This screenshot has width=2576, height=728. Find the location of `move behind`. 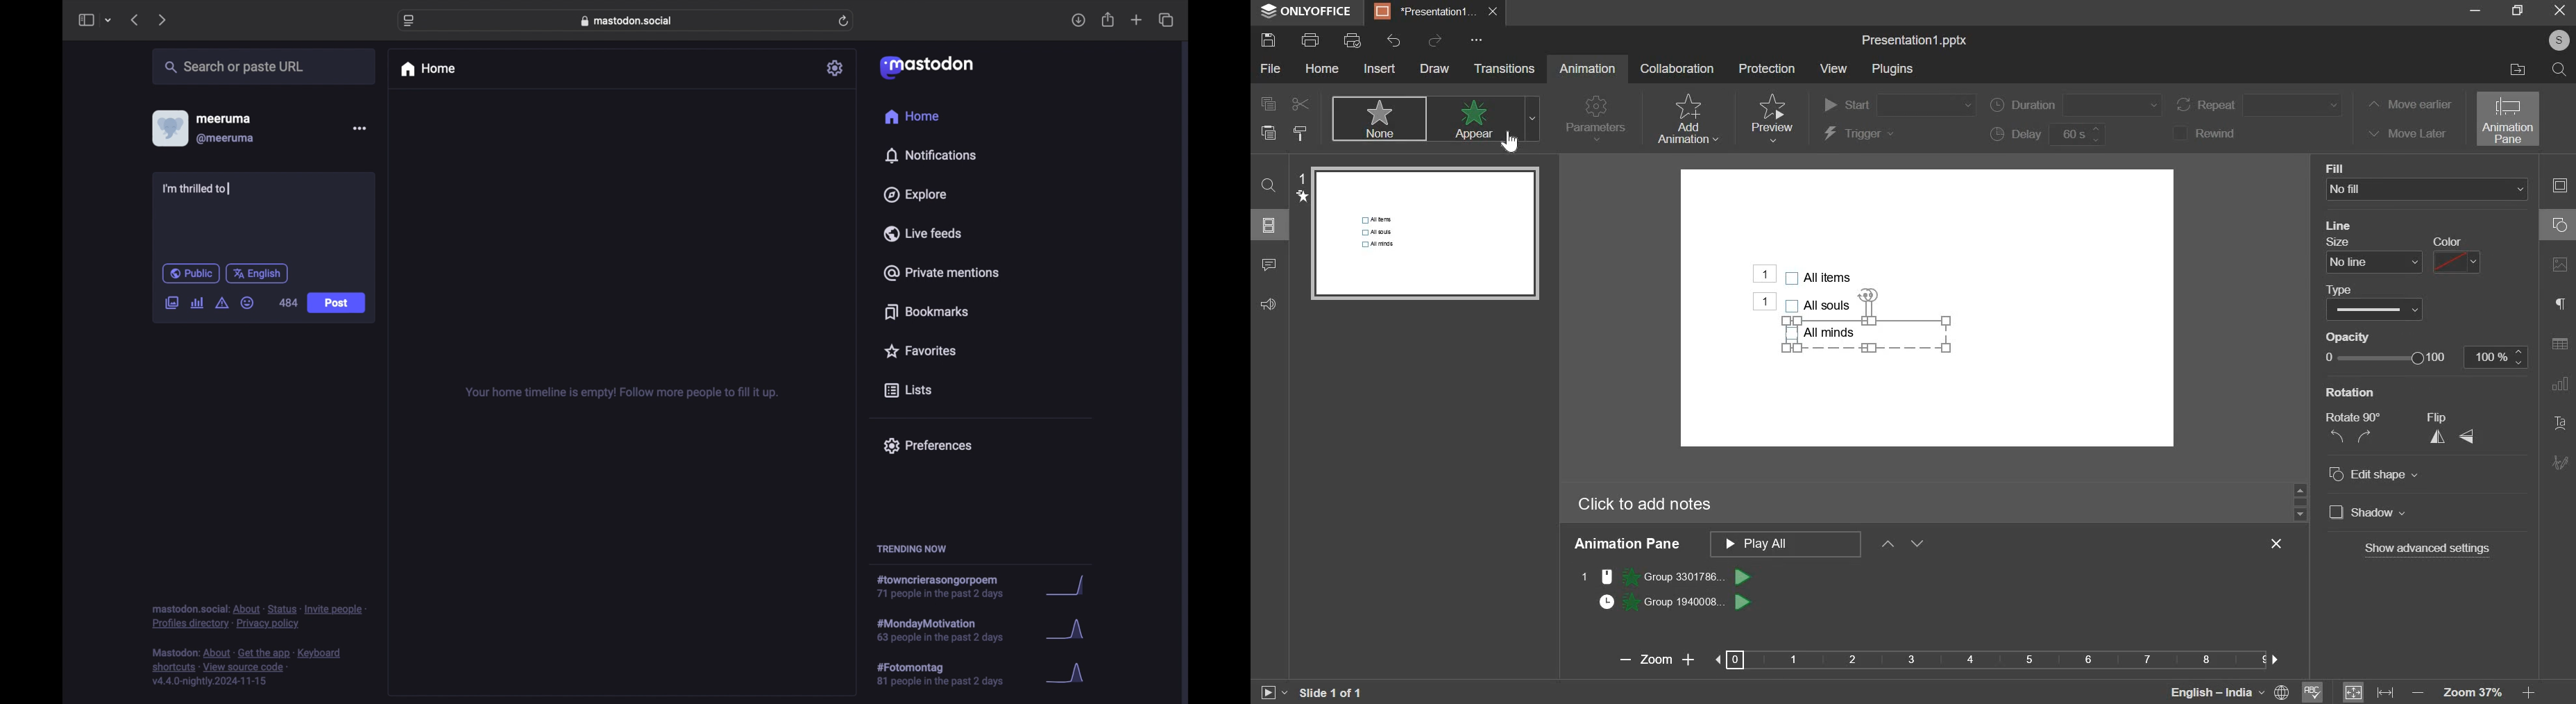

move behind is located at coordinates (1917, 543).